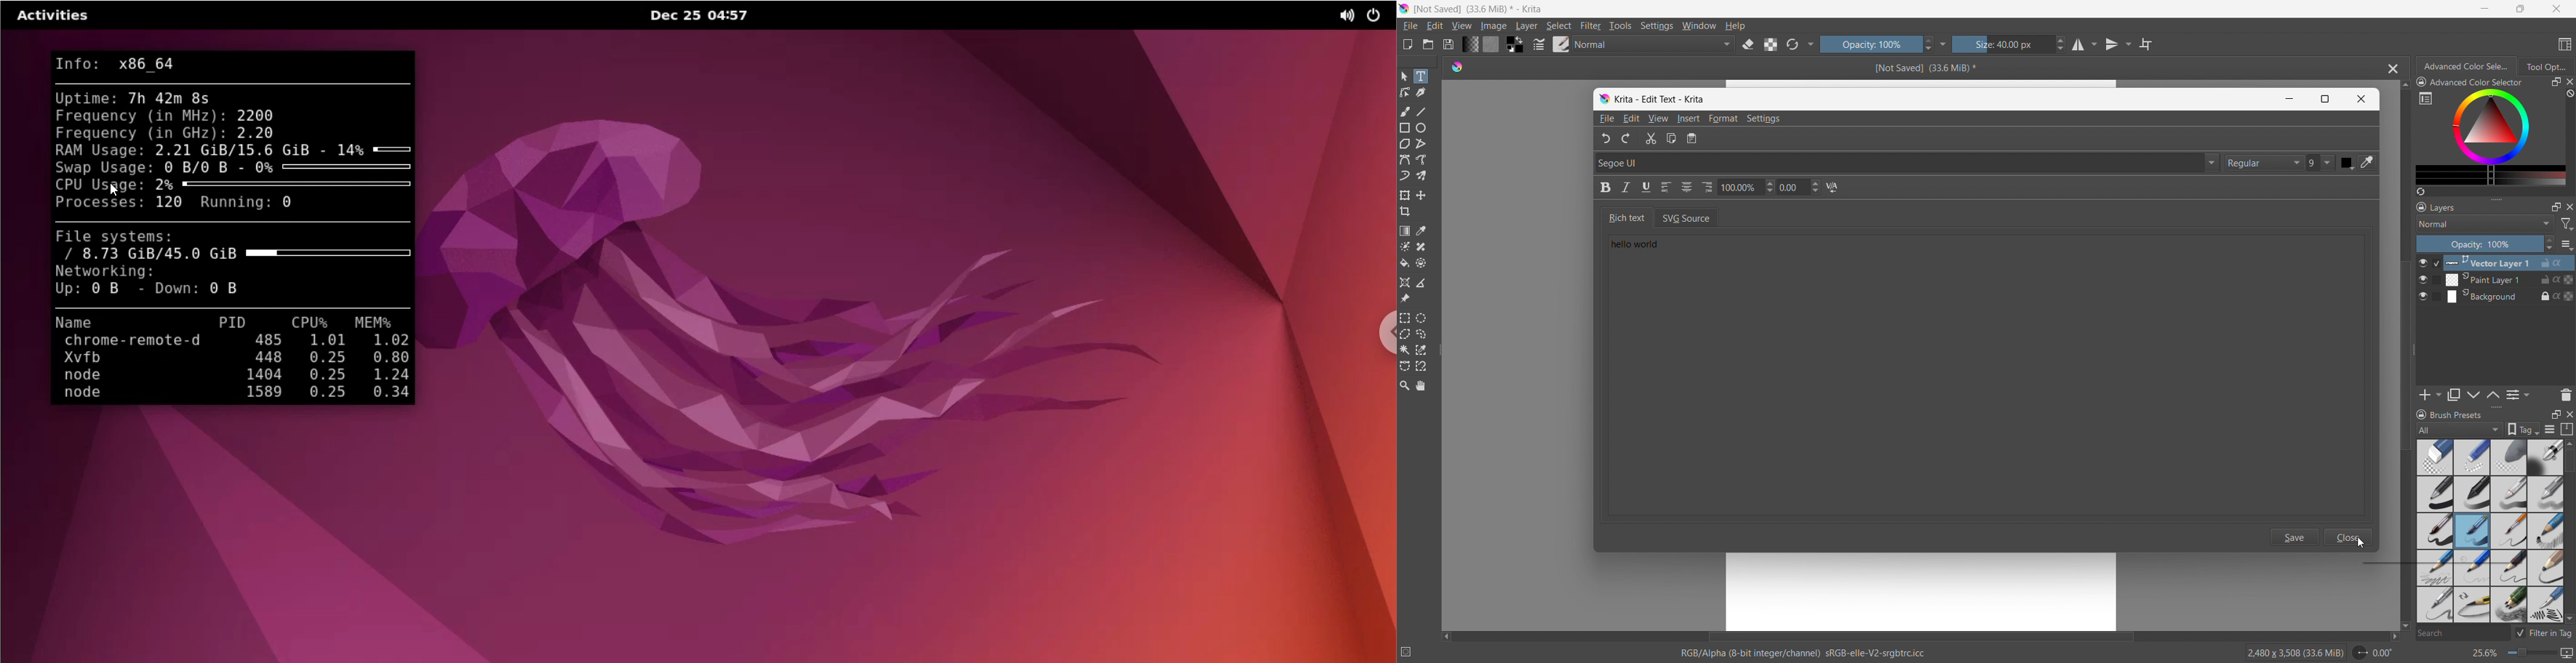 The width and height of the screenshot is (2576, 672). I want to click on pencil, so click(2432, 605).